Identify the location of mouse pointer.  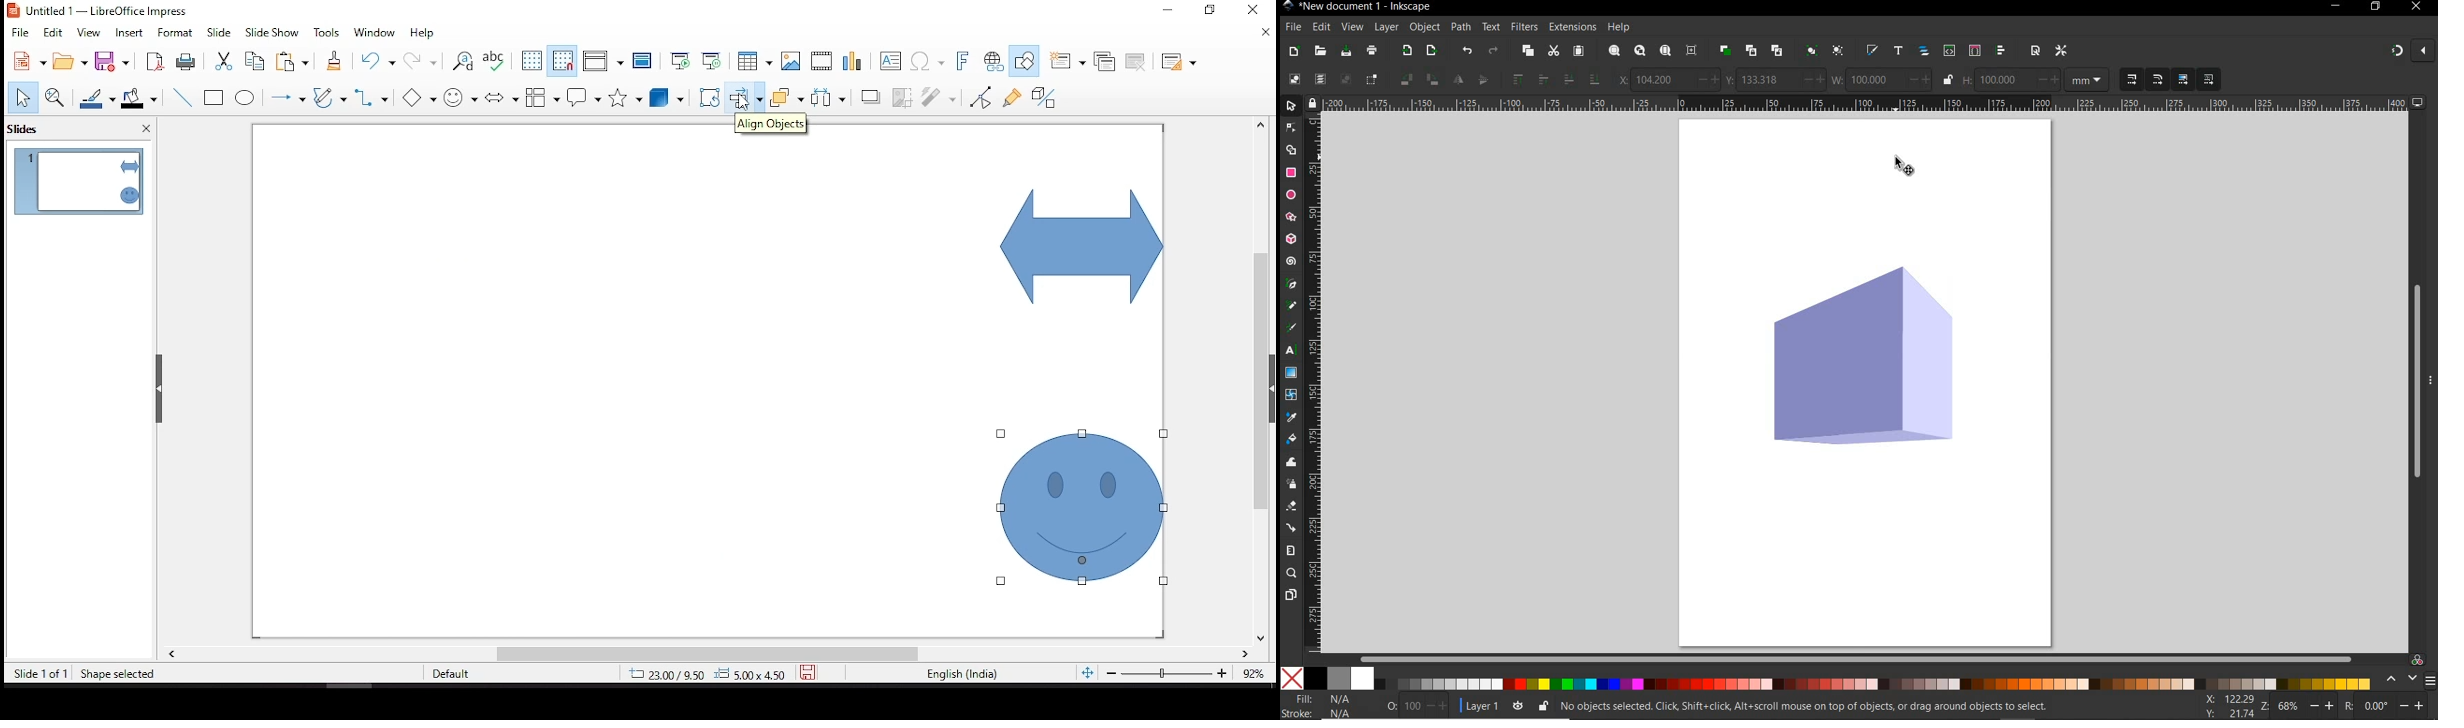
(745, 102).